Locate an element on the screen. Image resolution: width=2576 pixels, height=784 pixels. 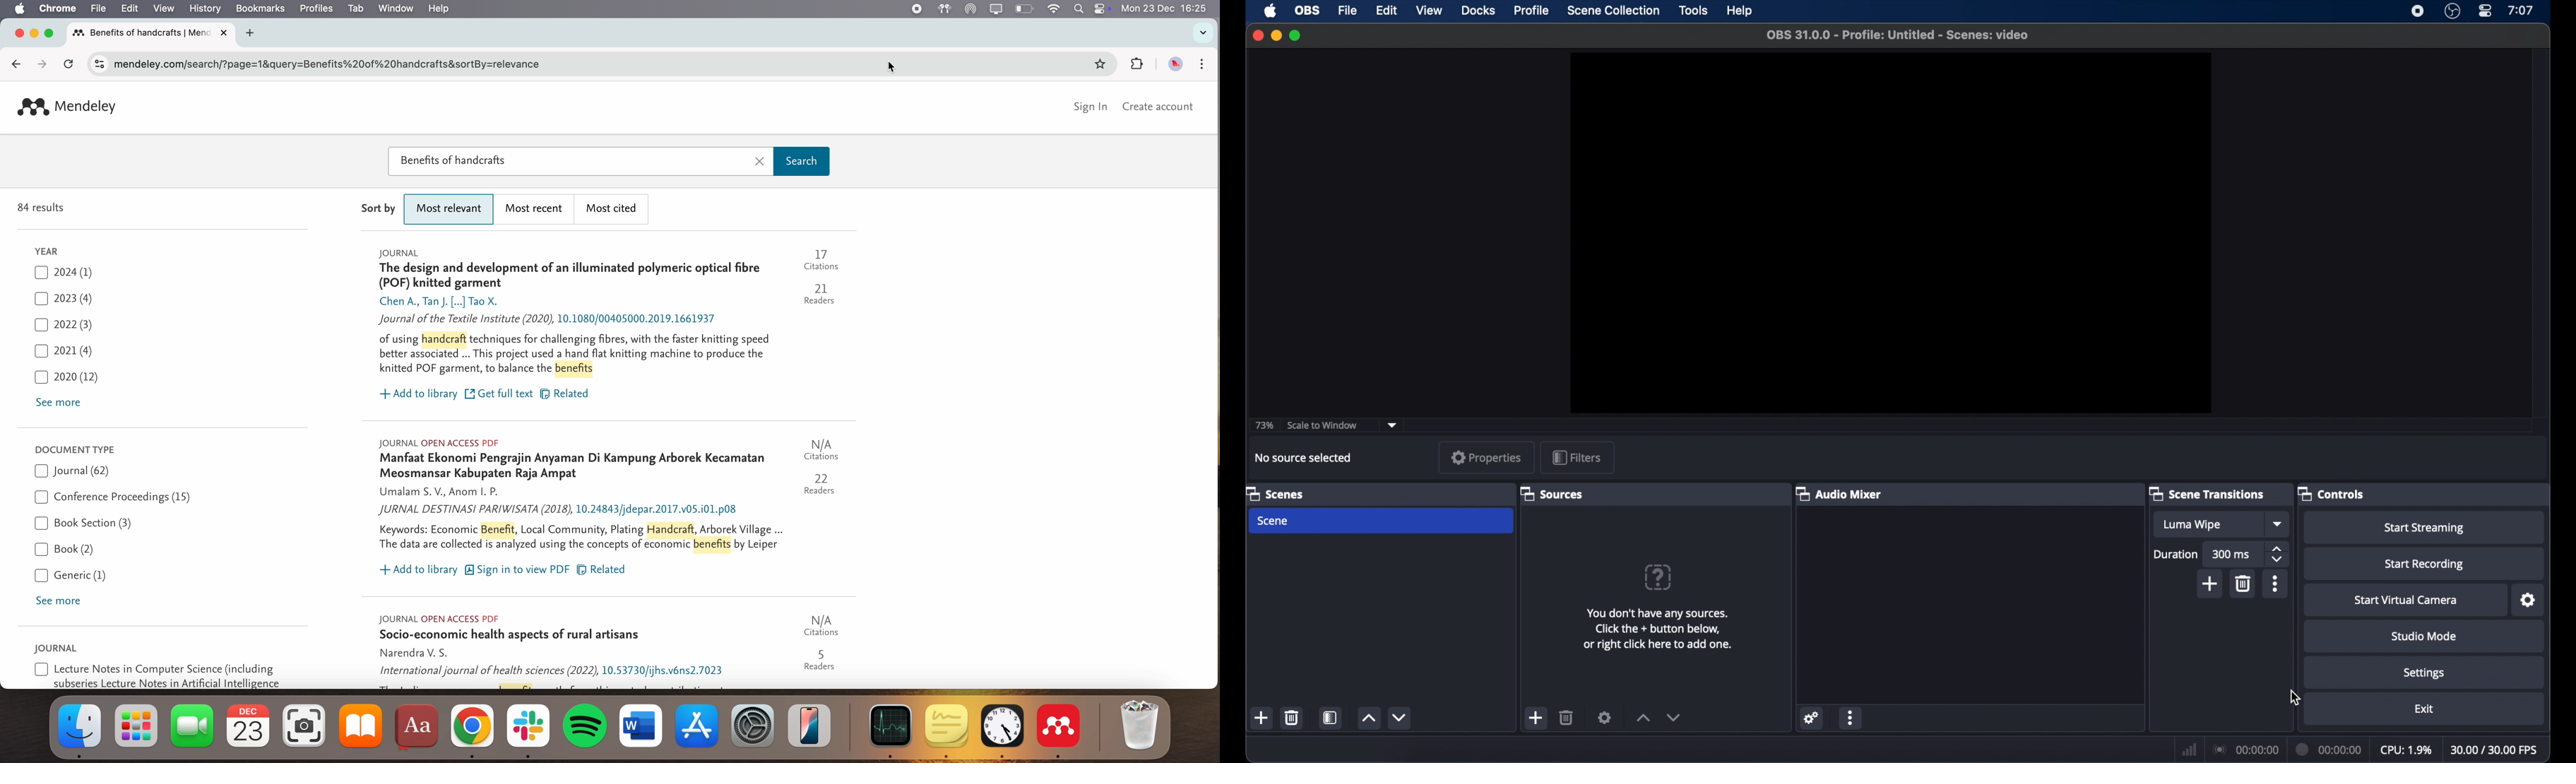
view is located at coordinates (1430, 11).